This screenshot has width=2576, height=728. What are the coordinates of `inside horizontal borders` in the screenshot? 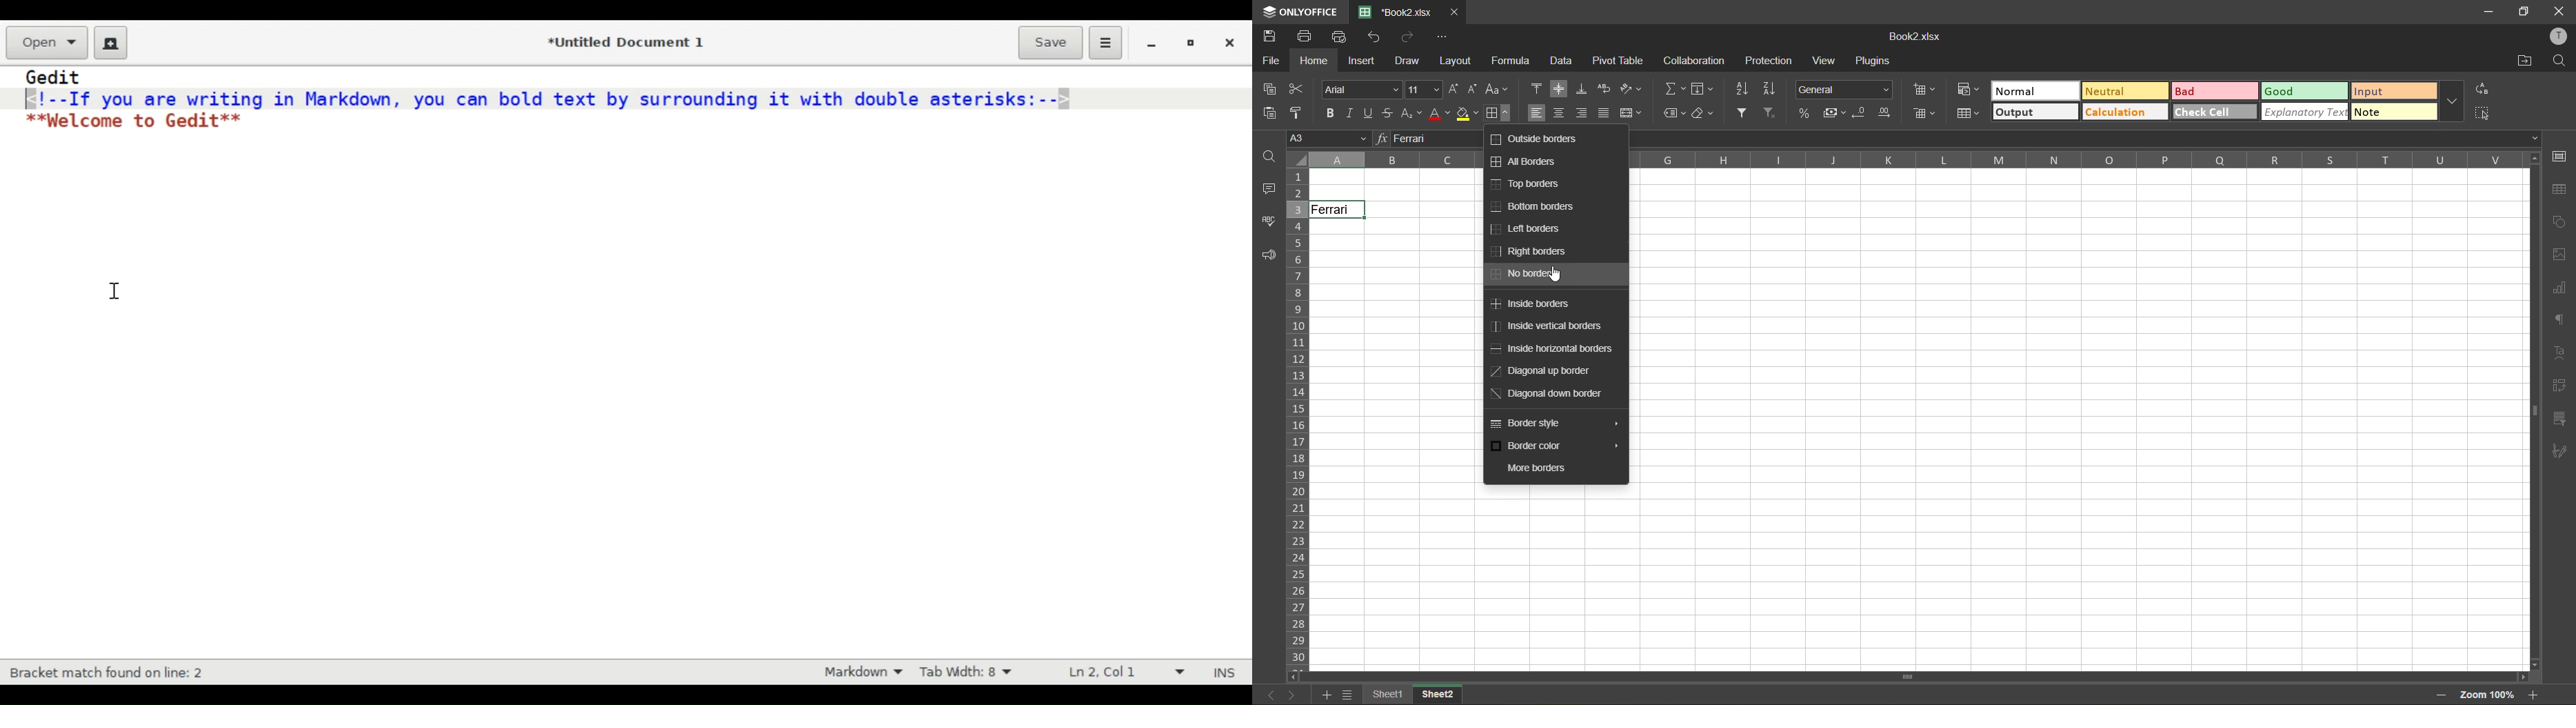 It's located at (1556, 350).